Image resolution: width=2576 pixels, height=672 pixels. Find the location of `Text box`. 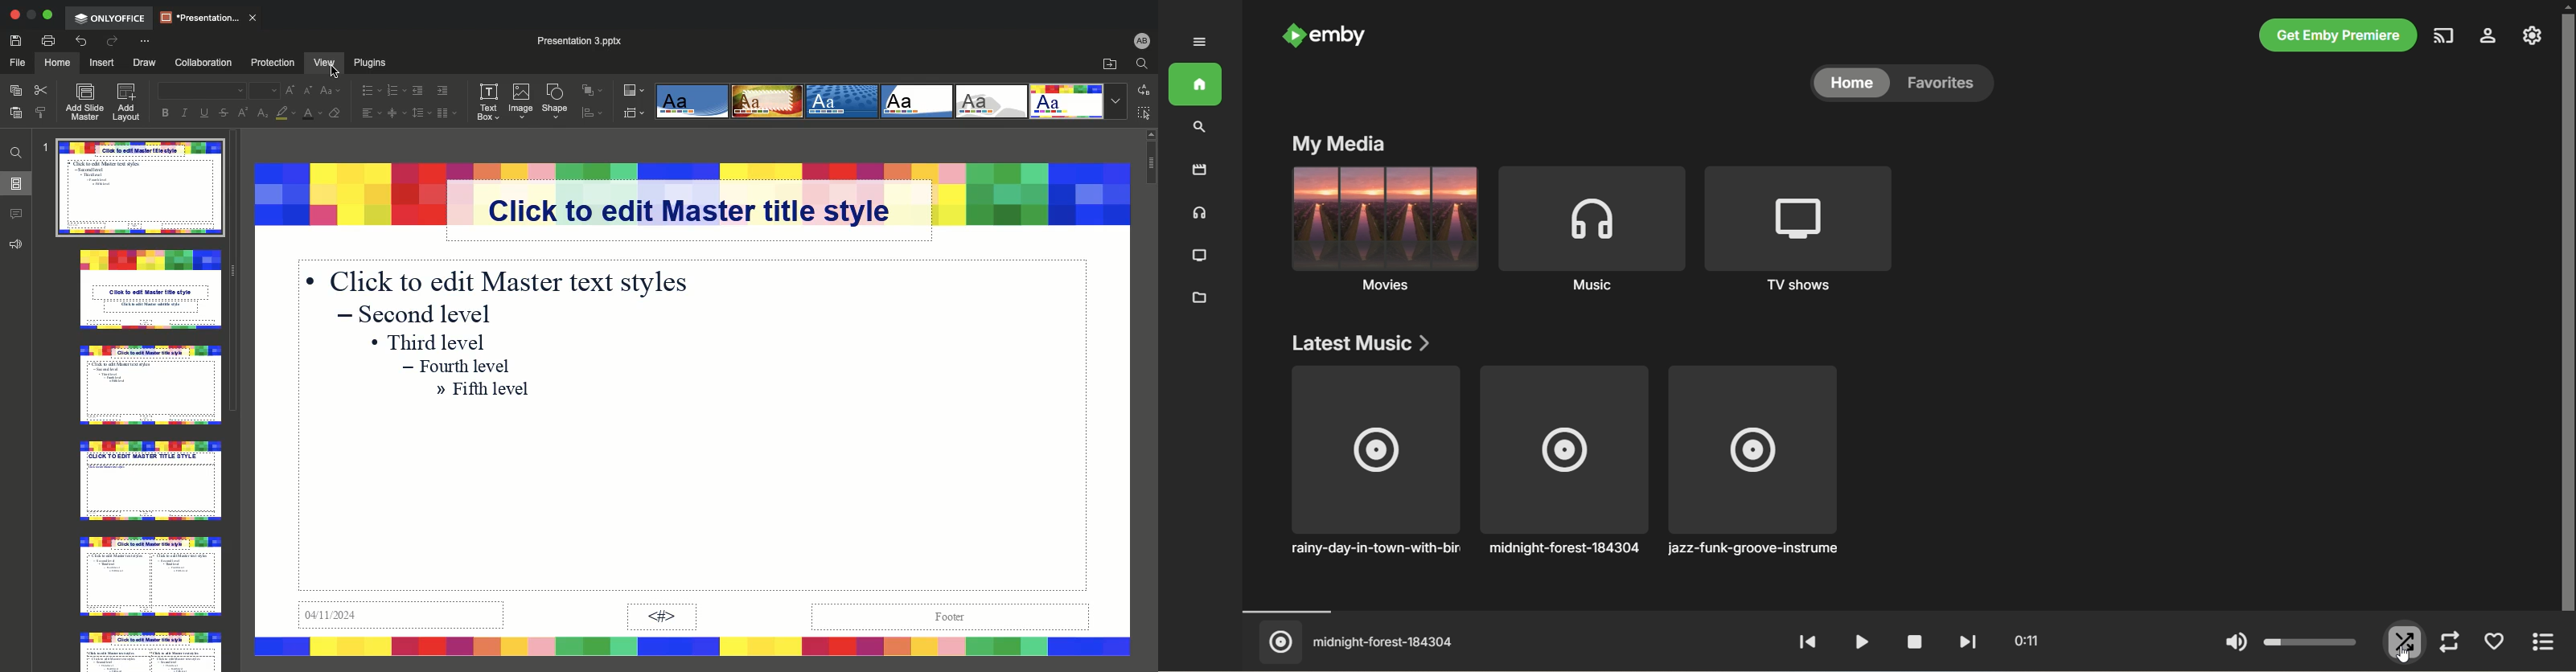

Text box is located at coordinates (489, 102).